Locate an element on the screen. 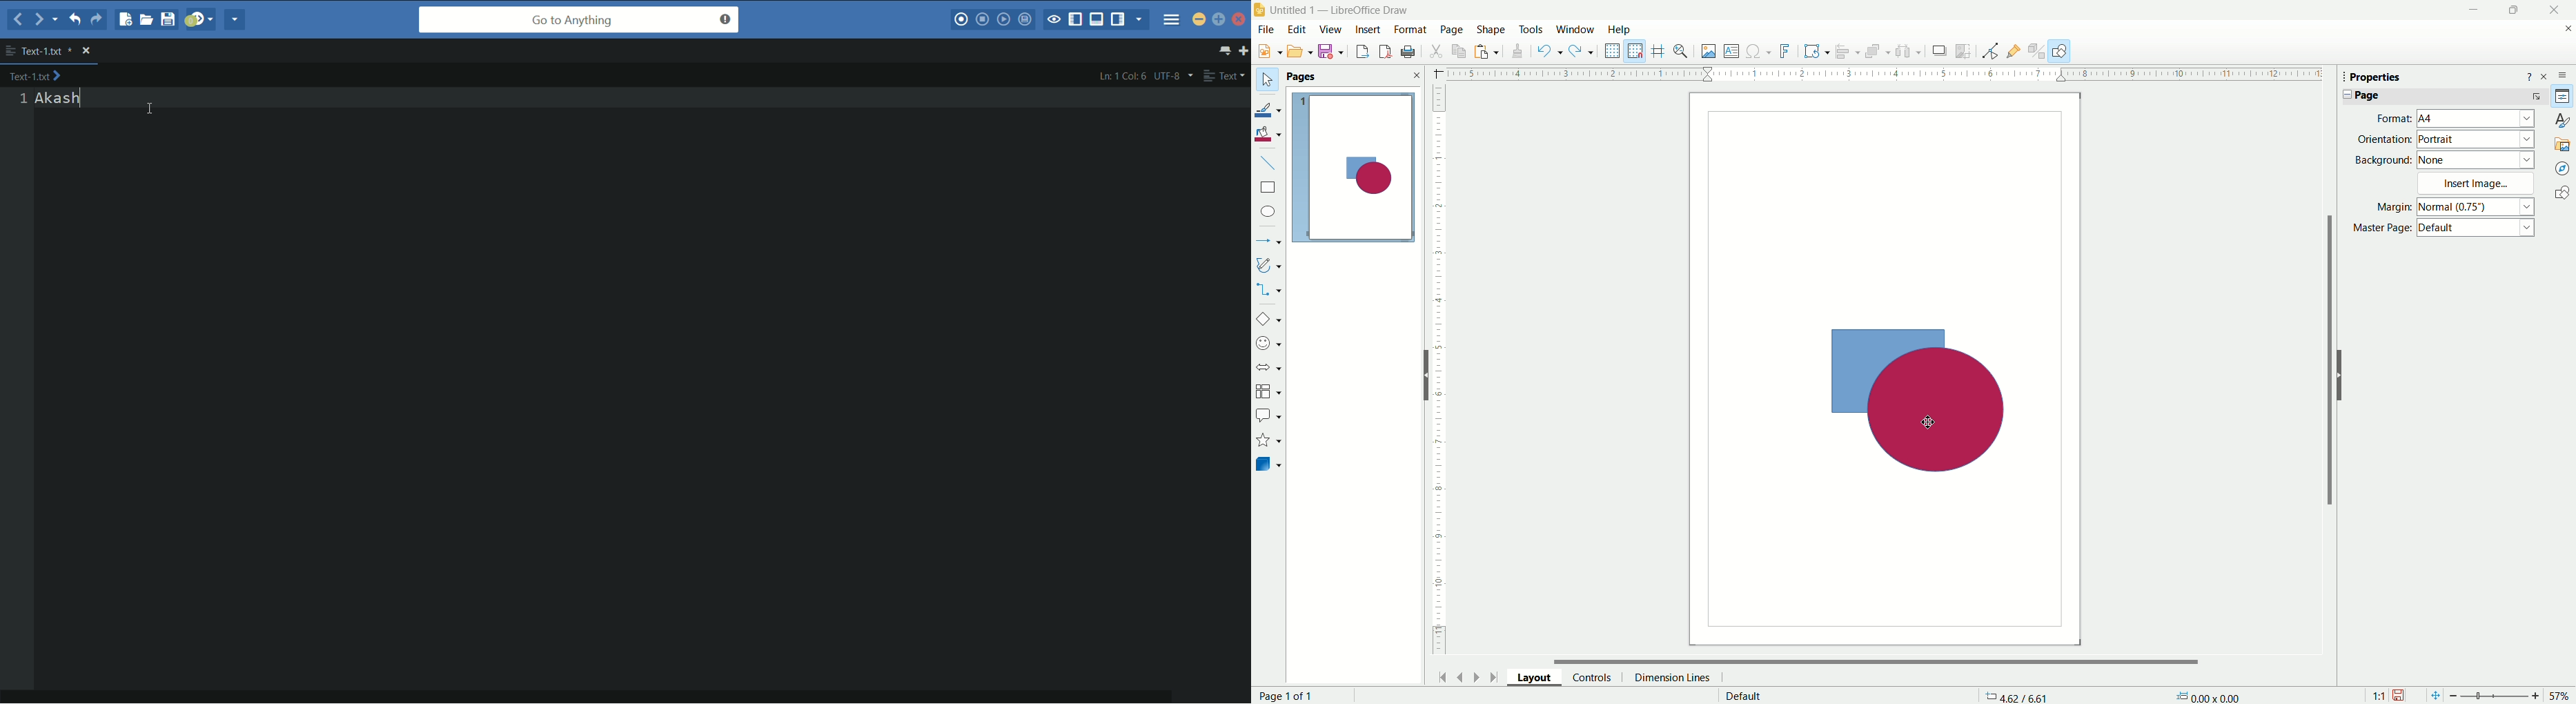  help is located at coordinates (1619, 29).